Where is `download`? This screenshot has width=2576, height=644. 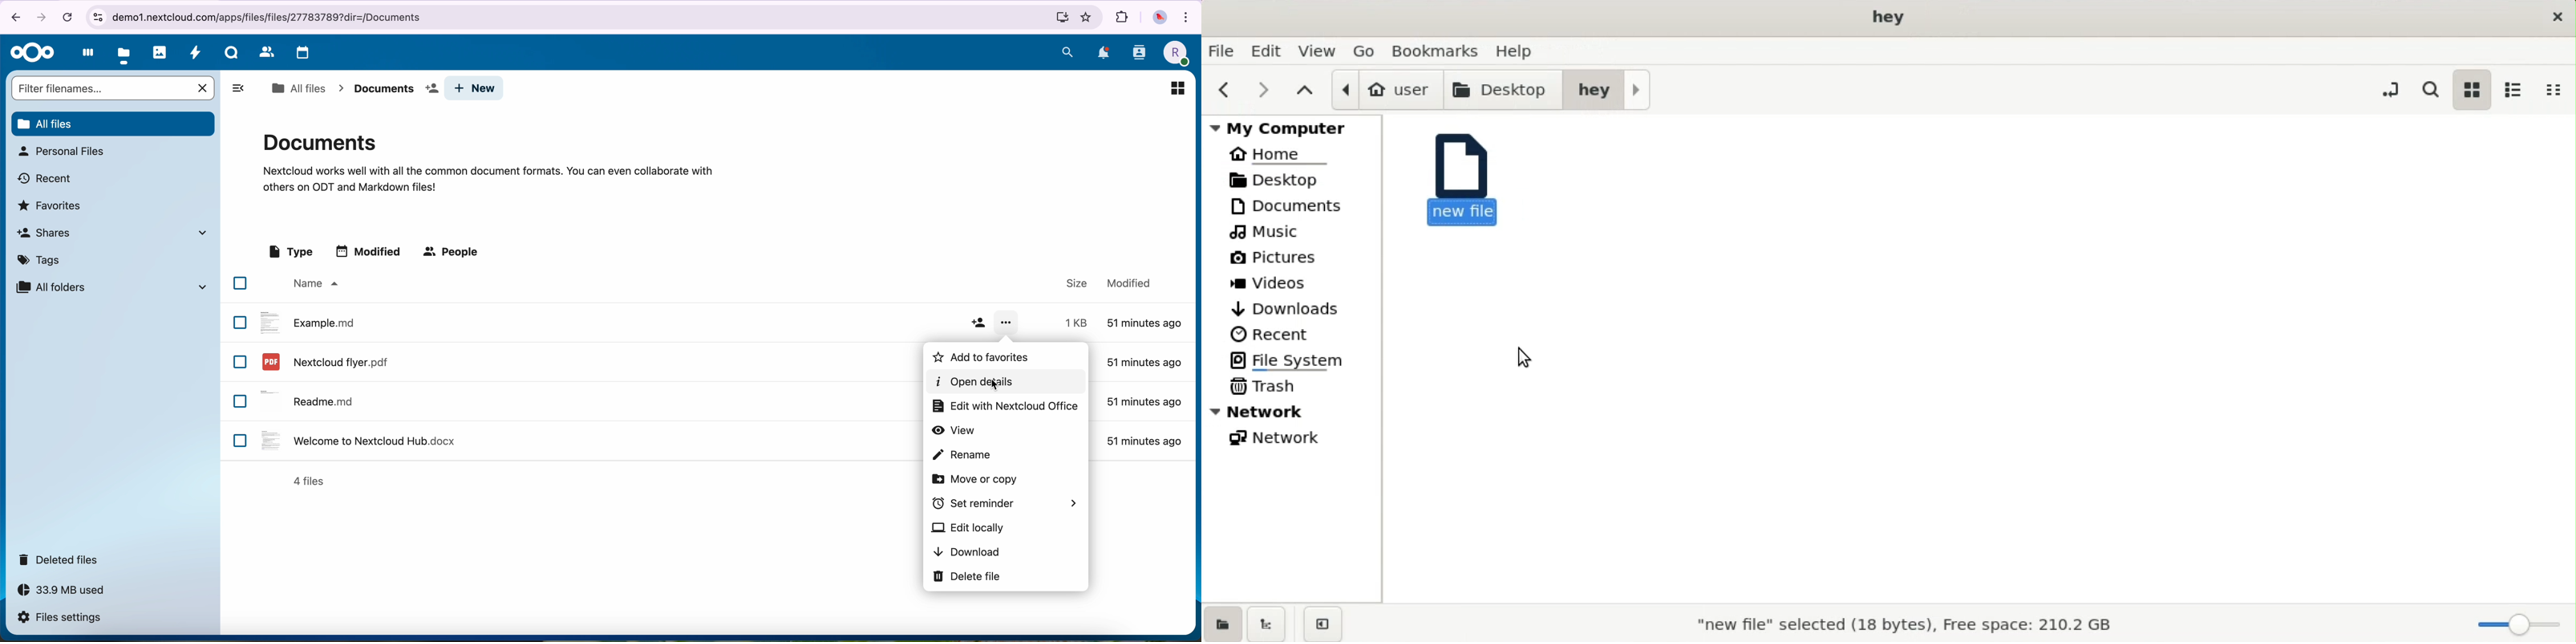 download is located at coordinates (967, 552).